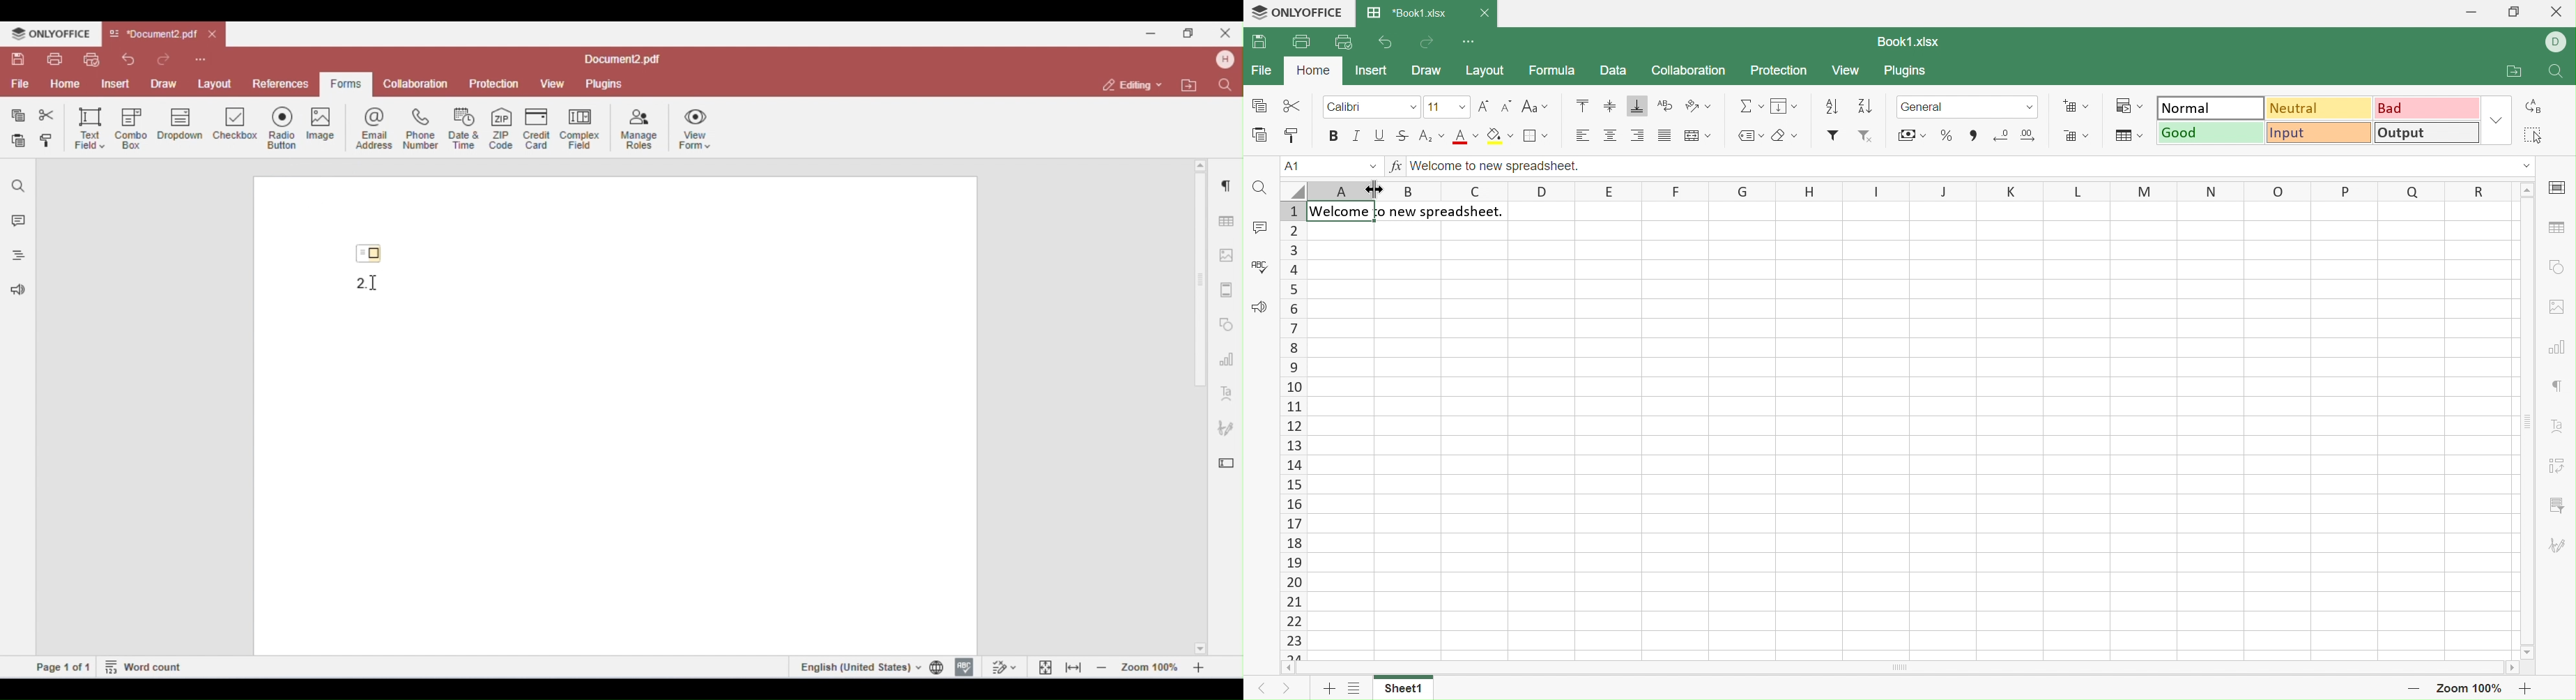 Image resolution: width=2576 pixels, height=700 pixels. I want to click on Insert cells, so click(2075, 106).